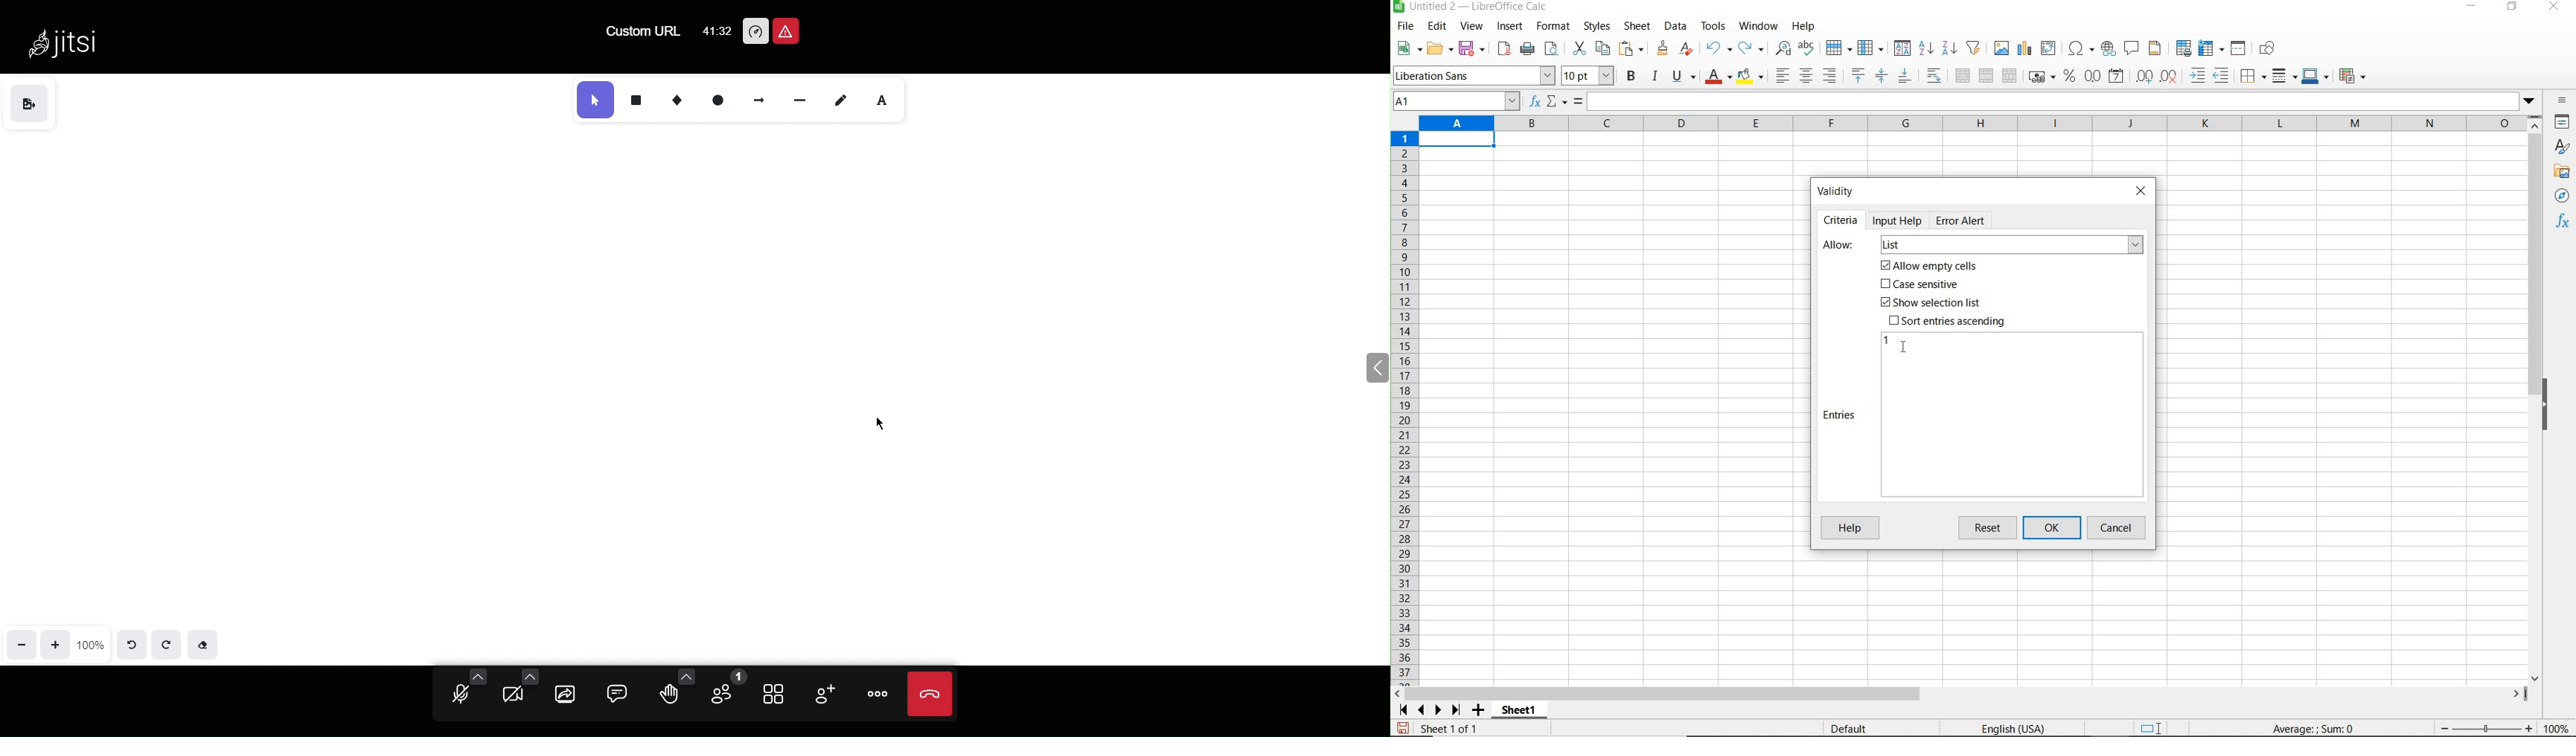 Image resolution: width=2576 pixels, height=756 pixels. What do you see at coordinates (1973, 48) in the screenshot?
I see `autofilter` at bounding box center [1973, 48].